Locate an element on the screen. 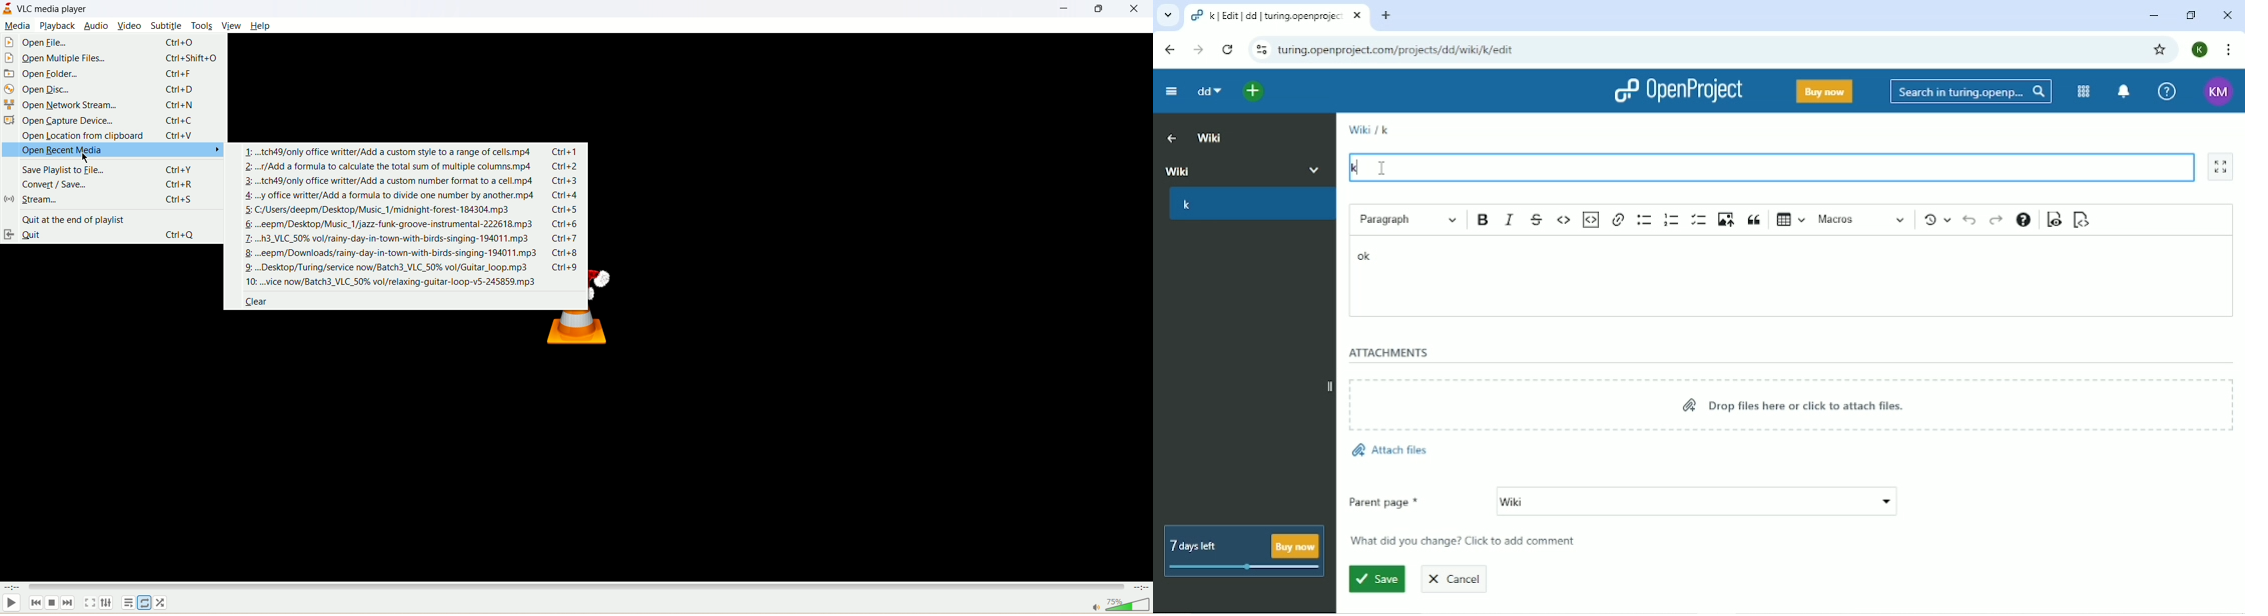 The width and height of the screenshot is (2268, 616). Insert table is located at coordinates (1789, 221).